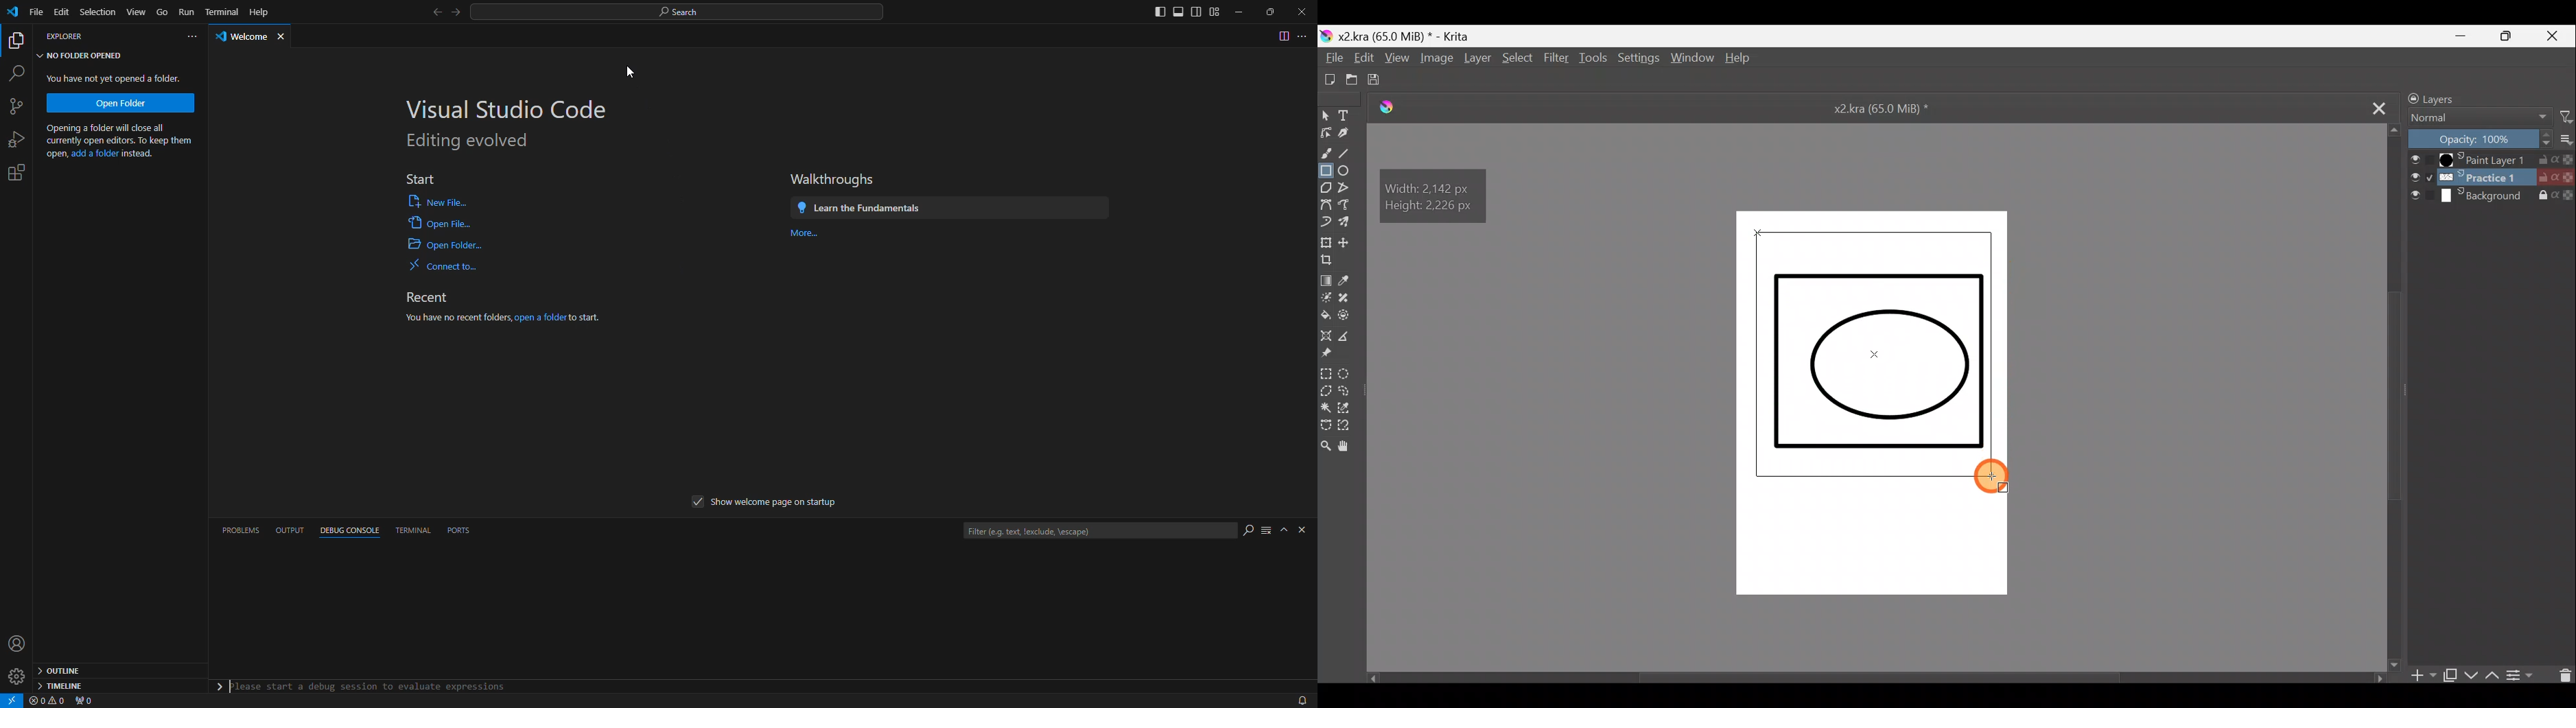 This screenshot has height=728, width=2576. Describe the element at coordinates (1351, 375) in the screenshot. I see `Elliptical selection tool` at that location.